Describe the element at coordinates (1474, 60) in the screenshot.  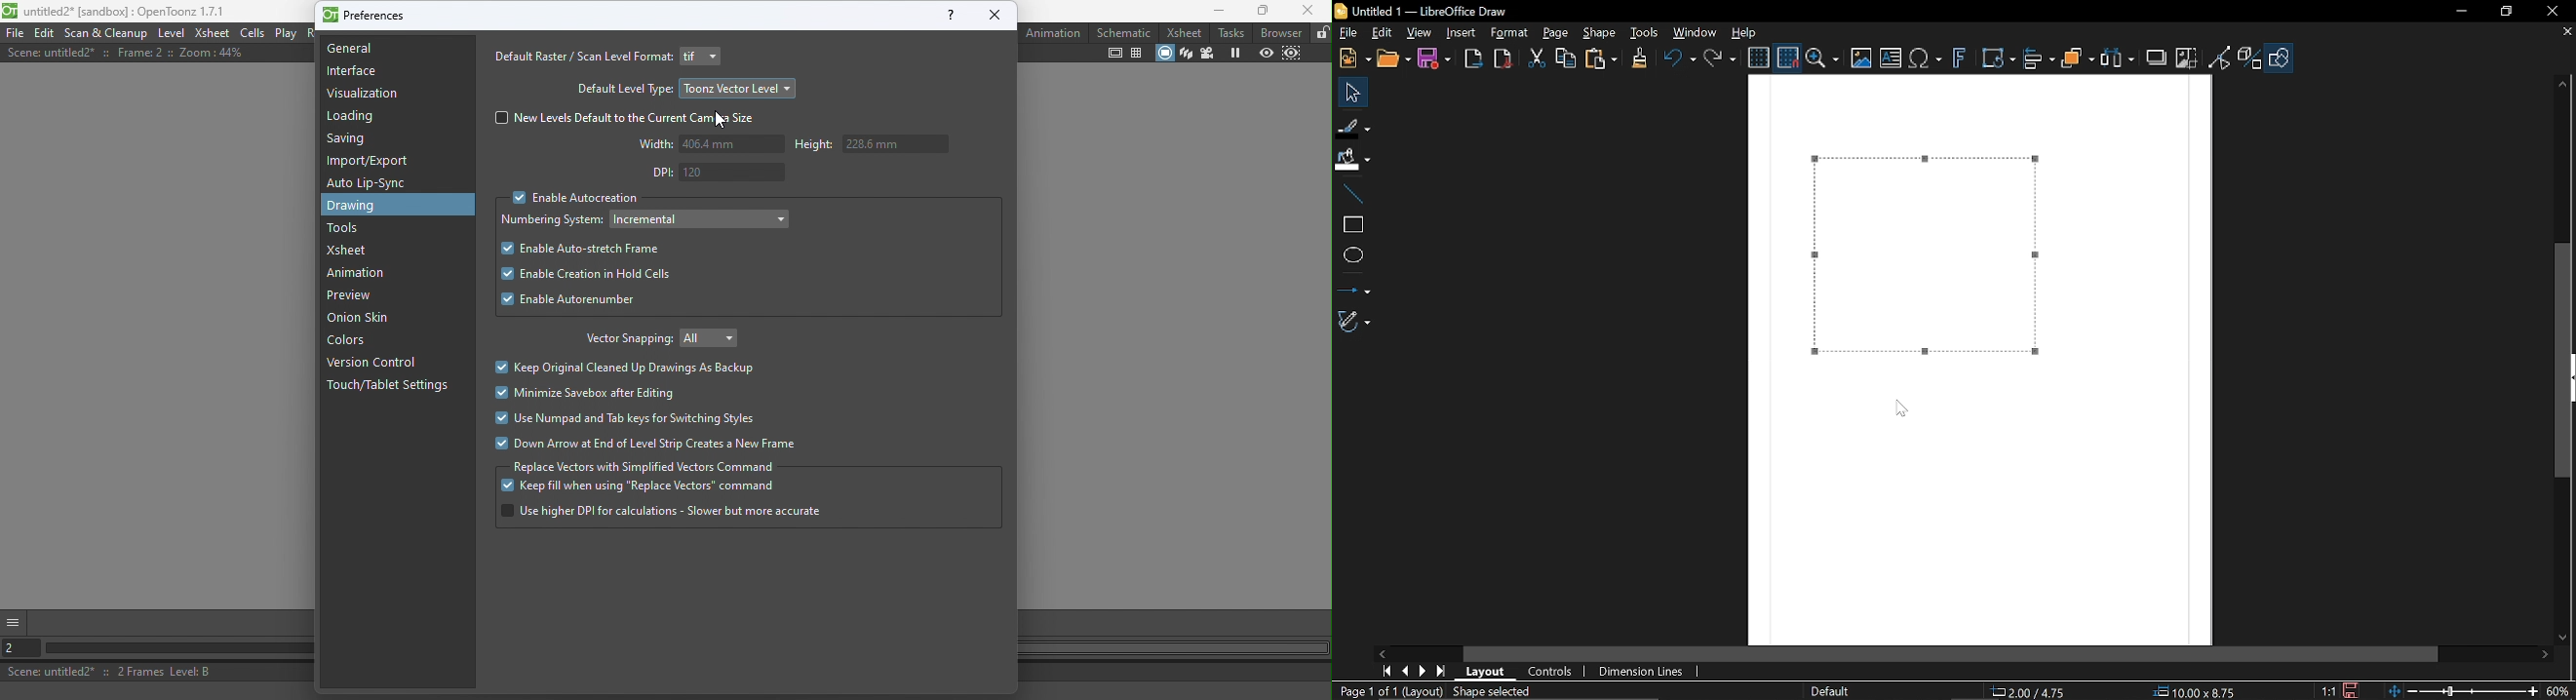
I see `Export` at that location.